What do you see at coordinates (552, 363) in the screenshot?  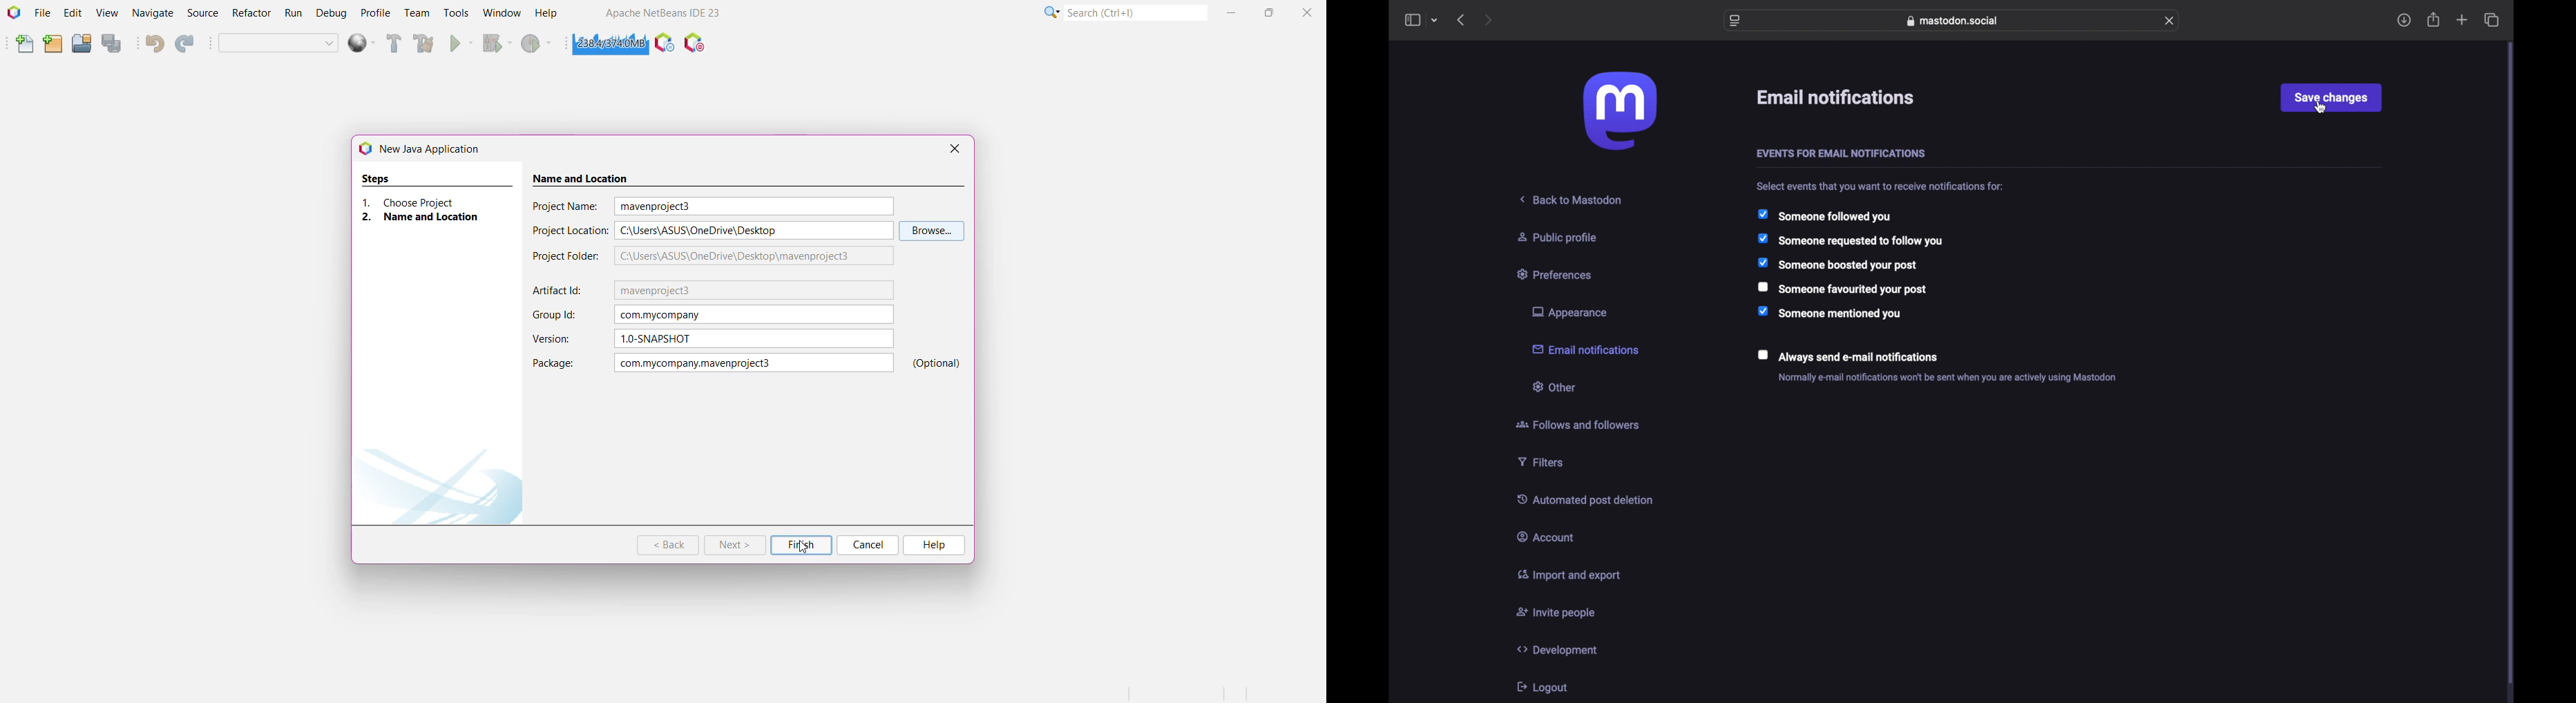 I see `Package` at bounding box center [552, 363].